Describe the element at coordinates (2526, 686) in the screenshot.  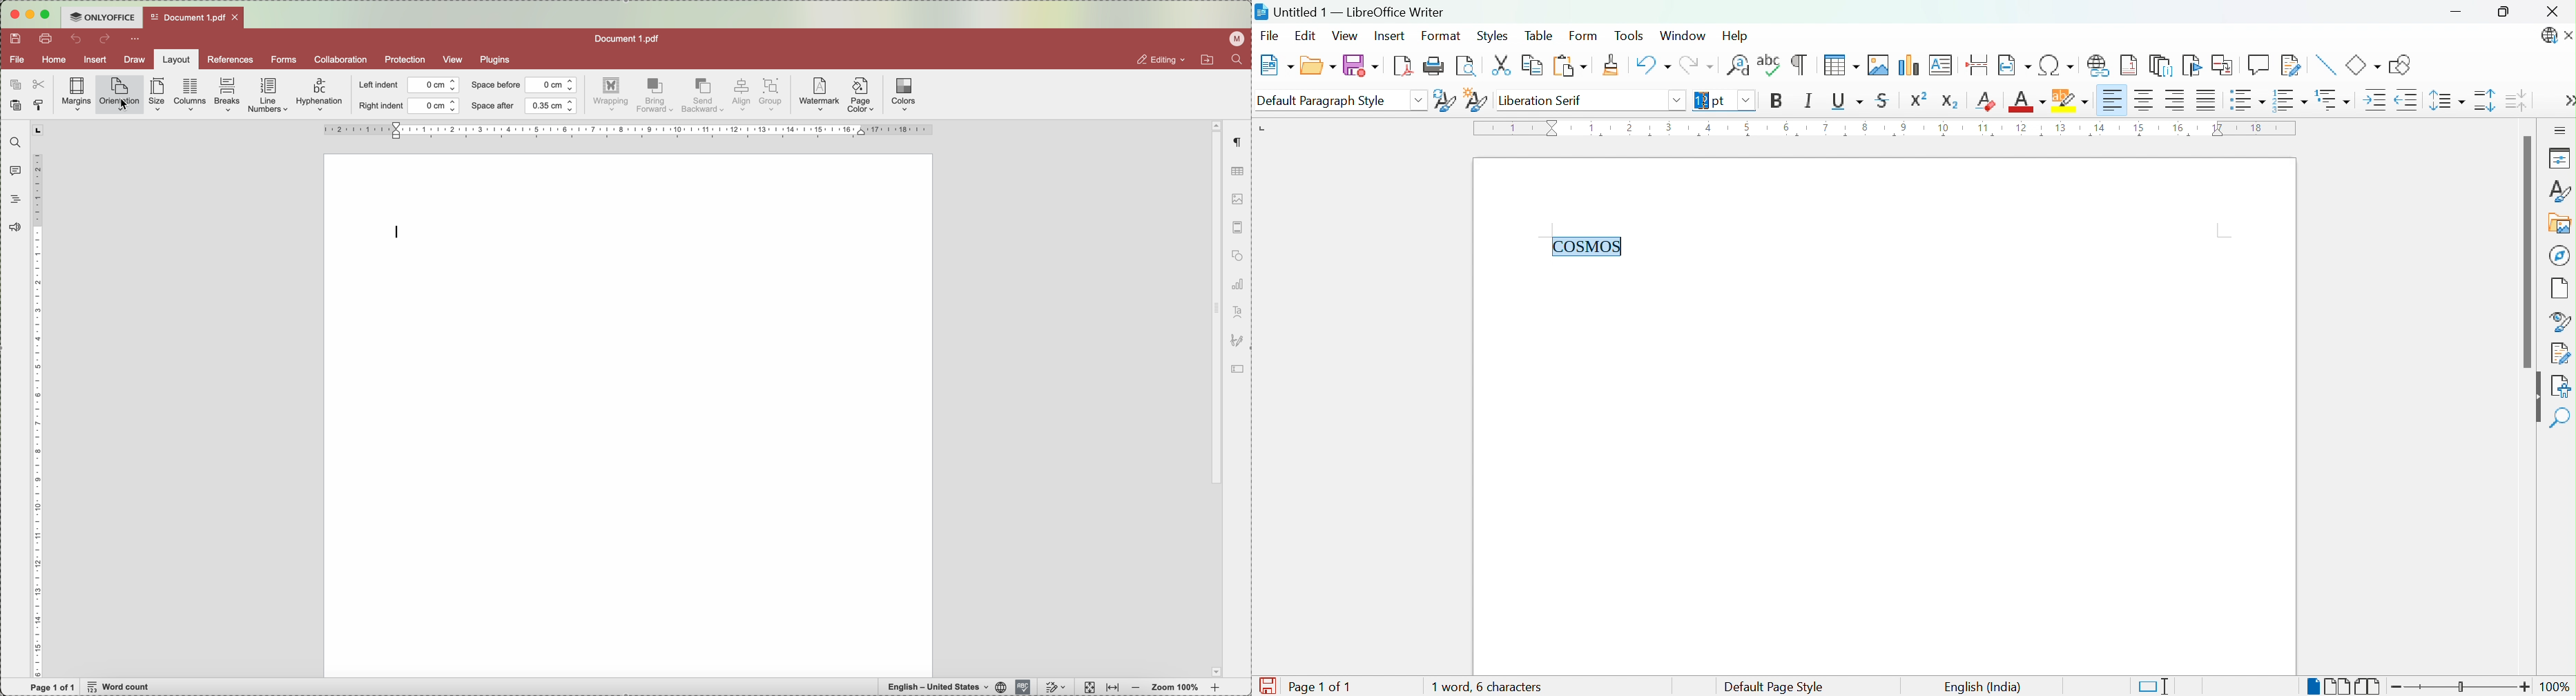
I see `Zoom in` at that location.